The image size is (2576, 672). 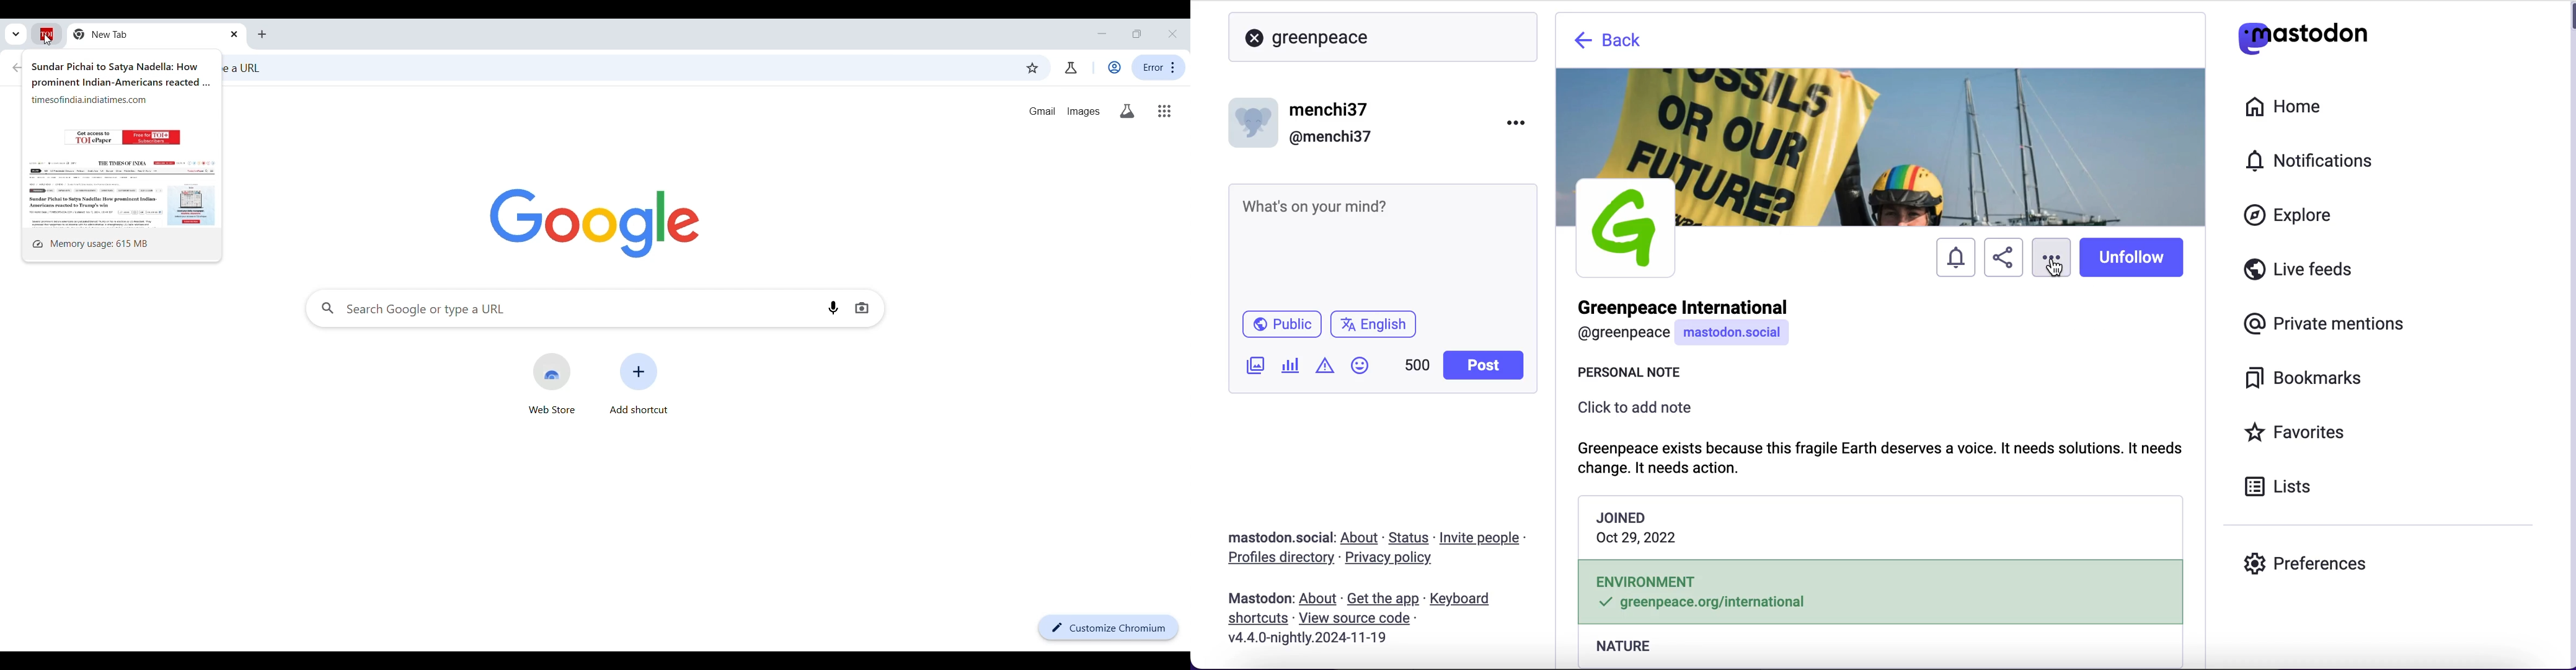 What do you see at coordinates (1266, 538) in the screenshot?
I see `mastodon social` at bounding box center [1266, 538].